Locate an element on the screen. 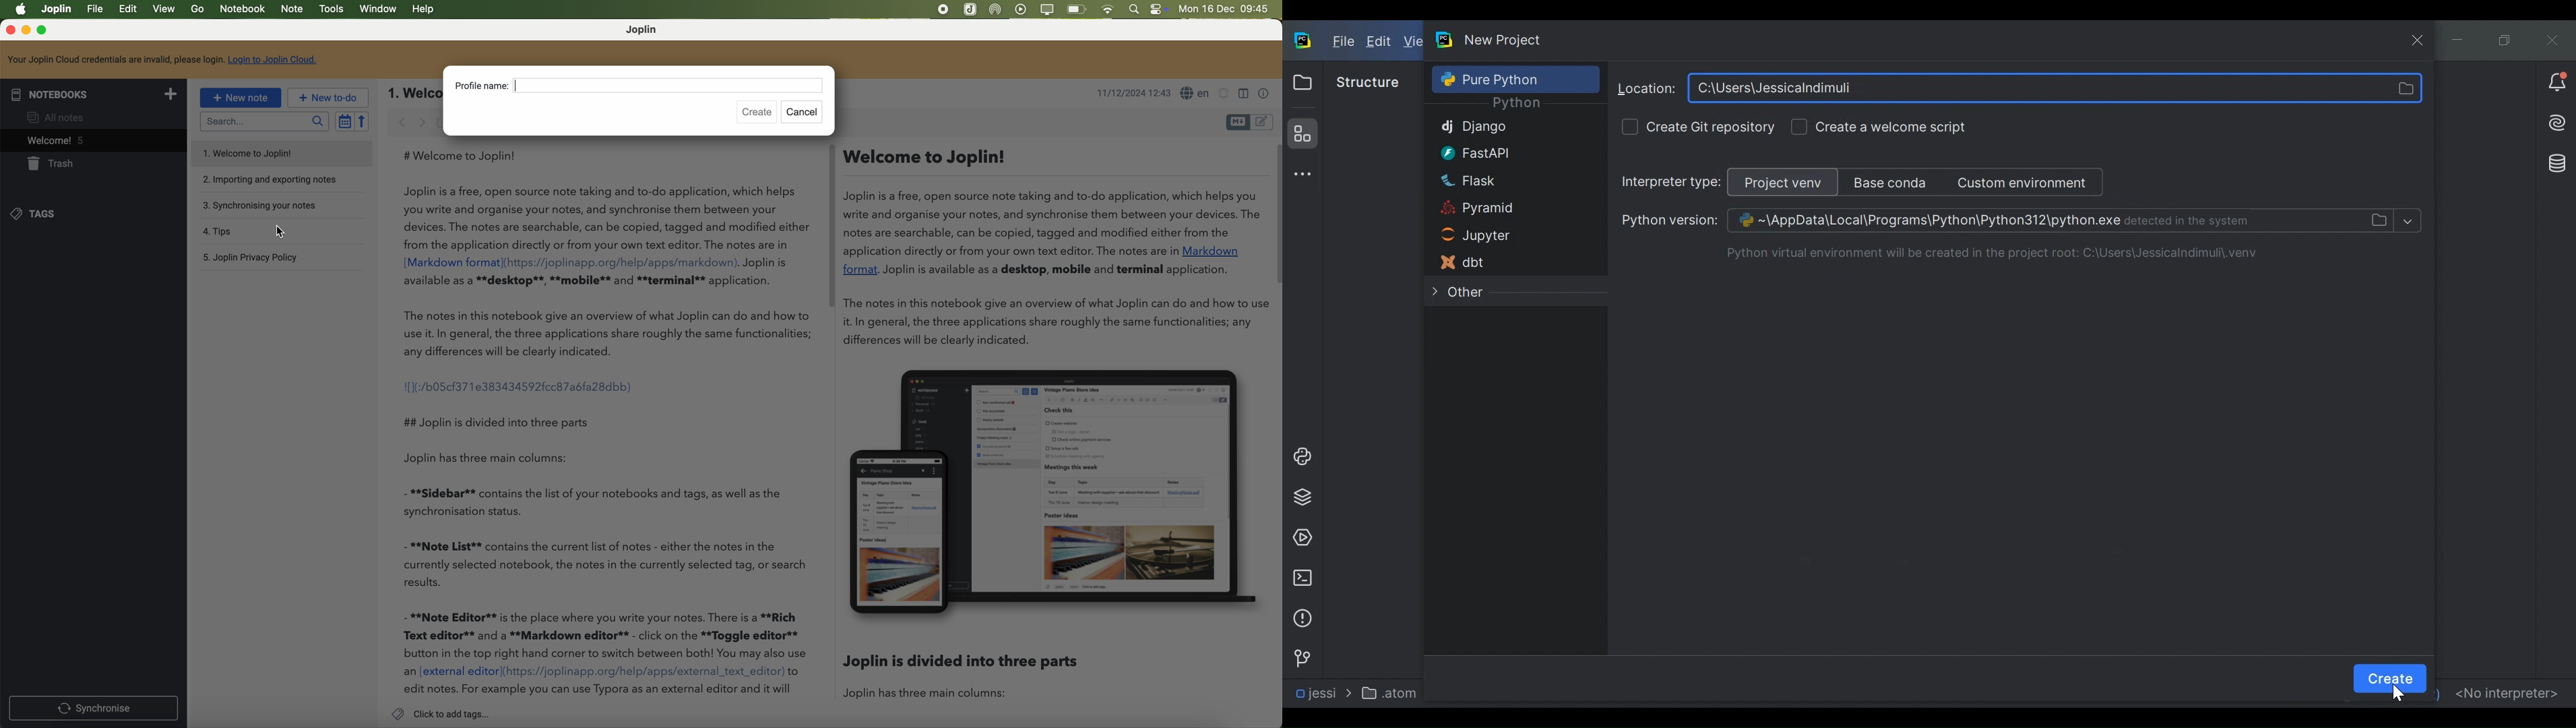  Joplin is located at coordinates (57, 8).